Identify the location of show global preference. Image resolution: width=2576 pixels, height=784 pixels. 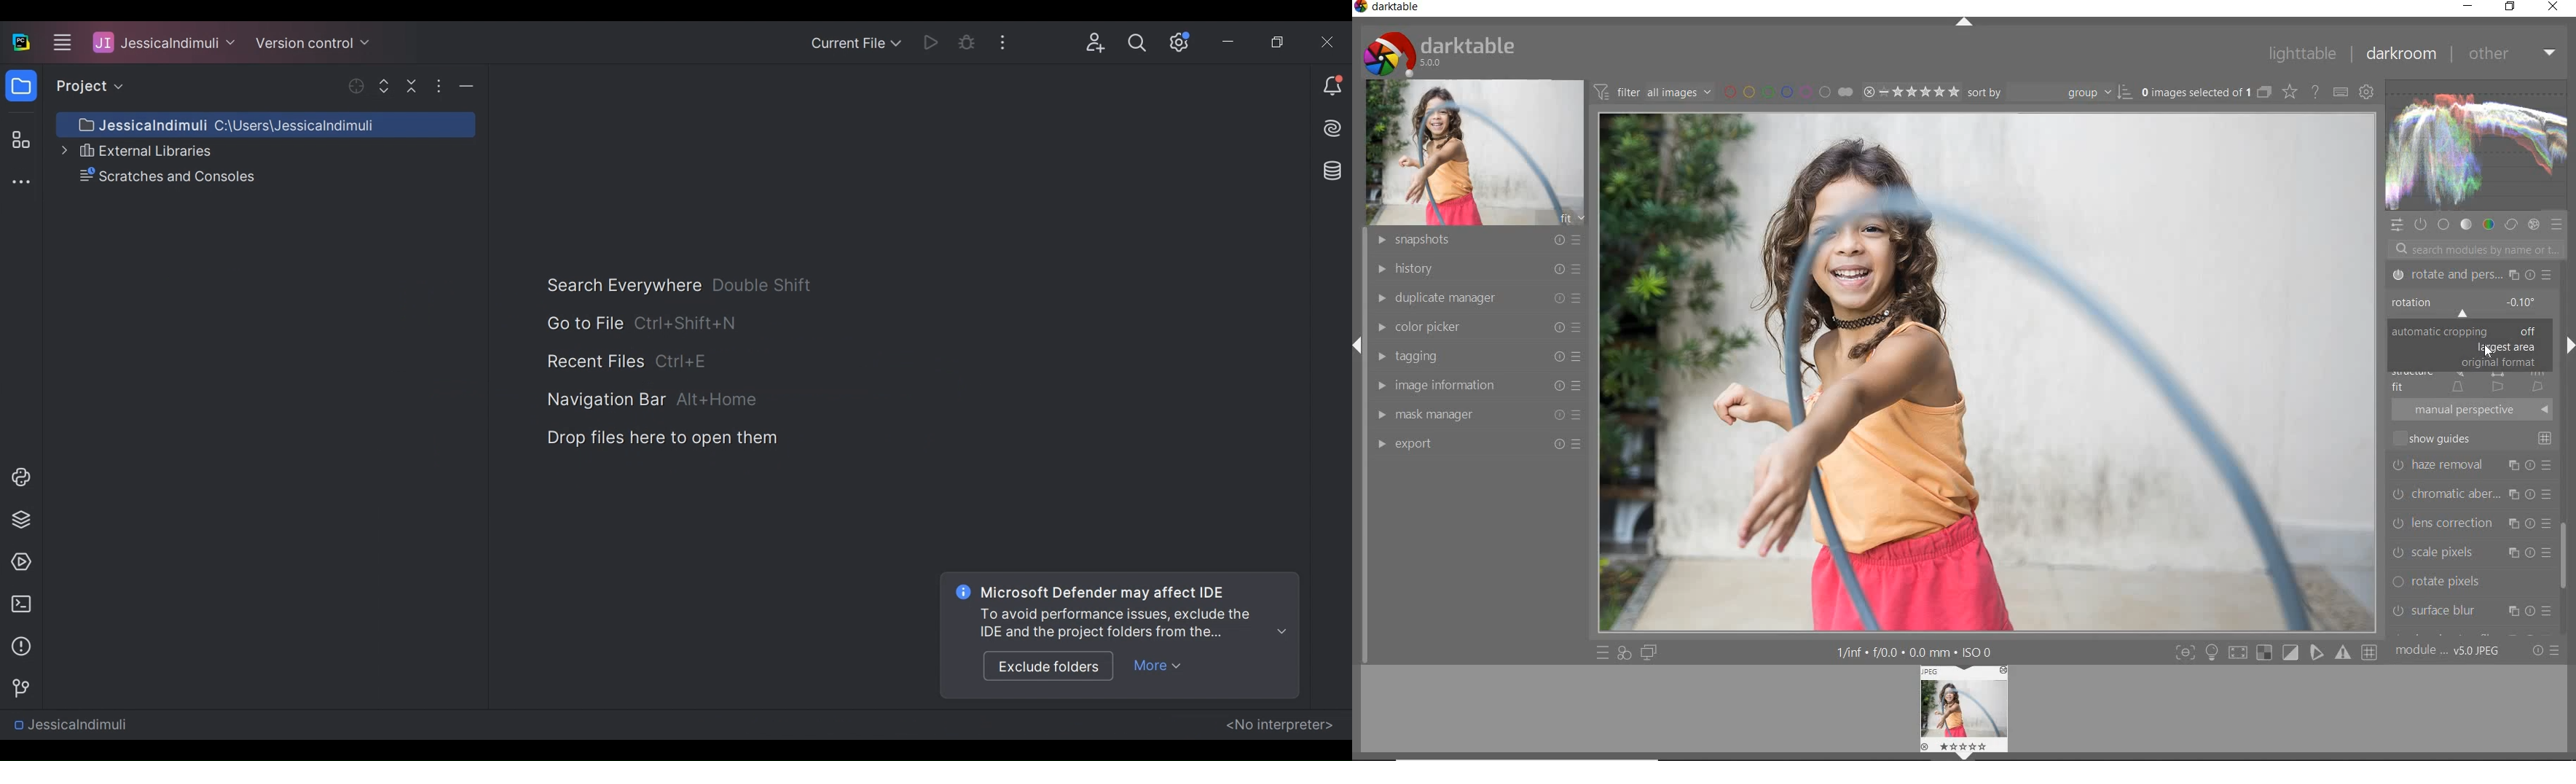
(2365, 90).